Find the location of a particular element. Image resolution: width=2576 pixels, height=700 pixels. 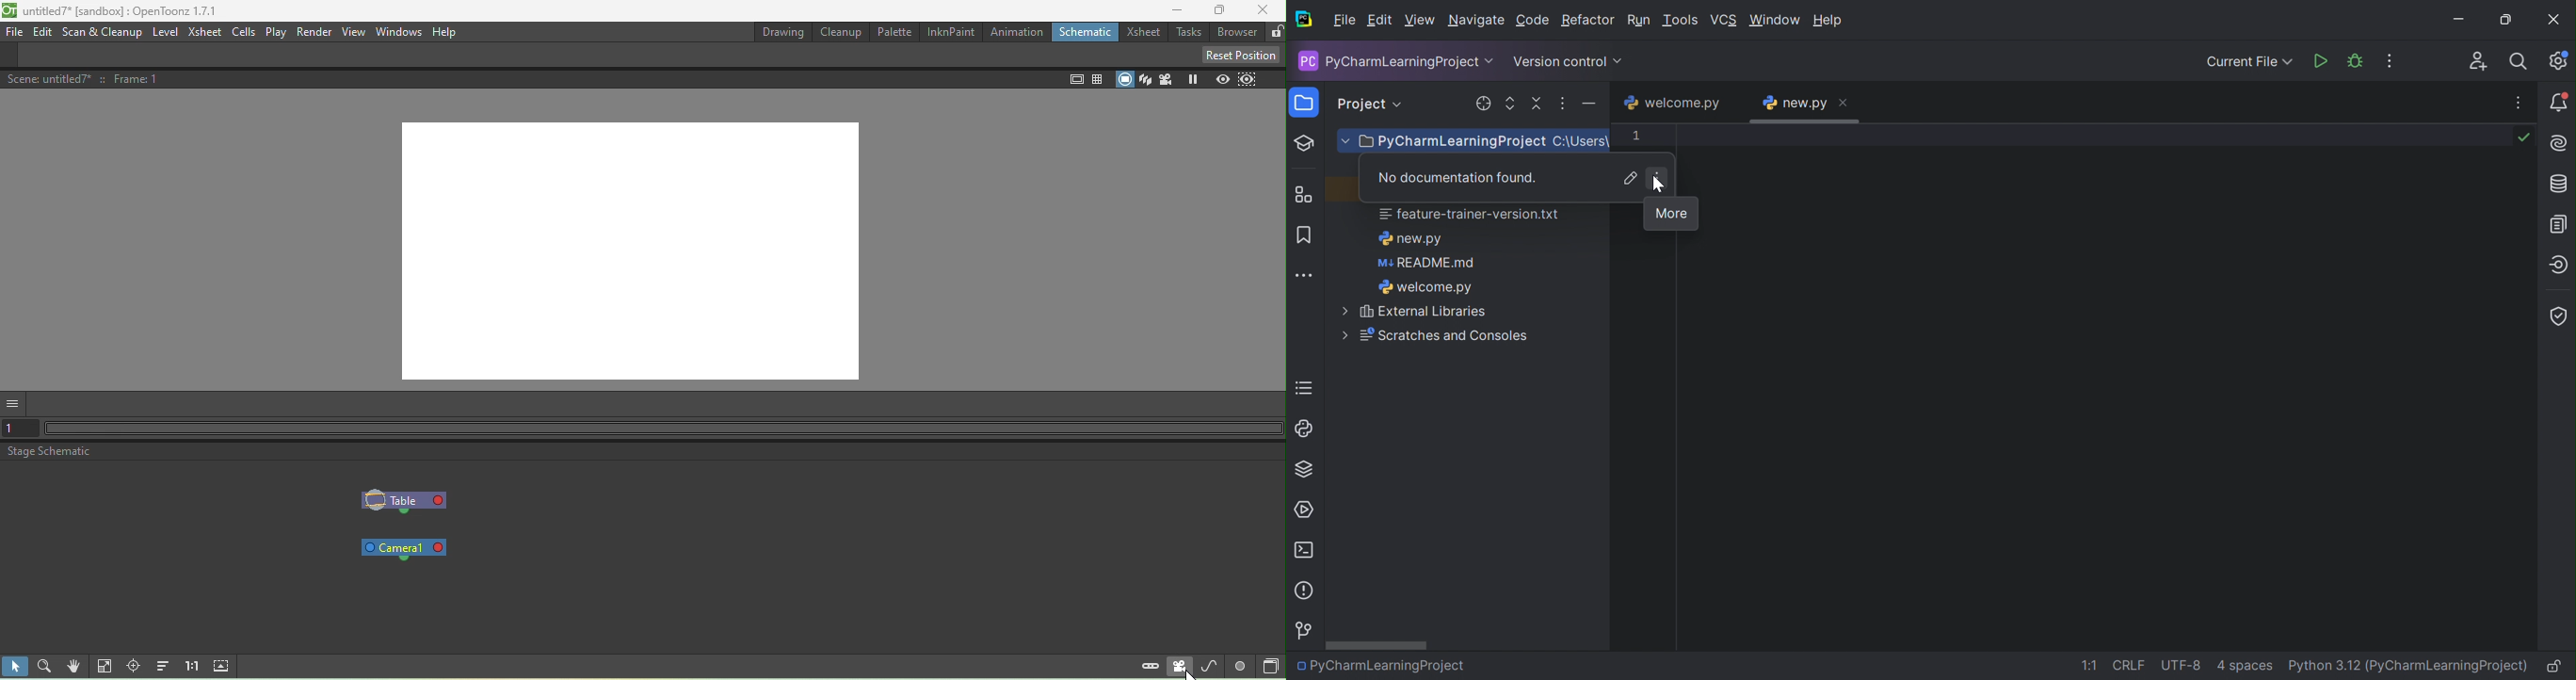

python console is located at coordinates (1304, 429).